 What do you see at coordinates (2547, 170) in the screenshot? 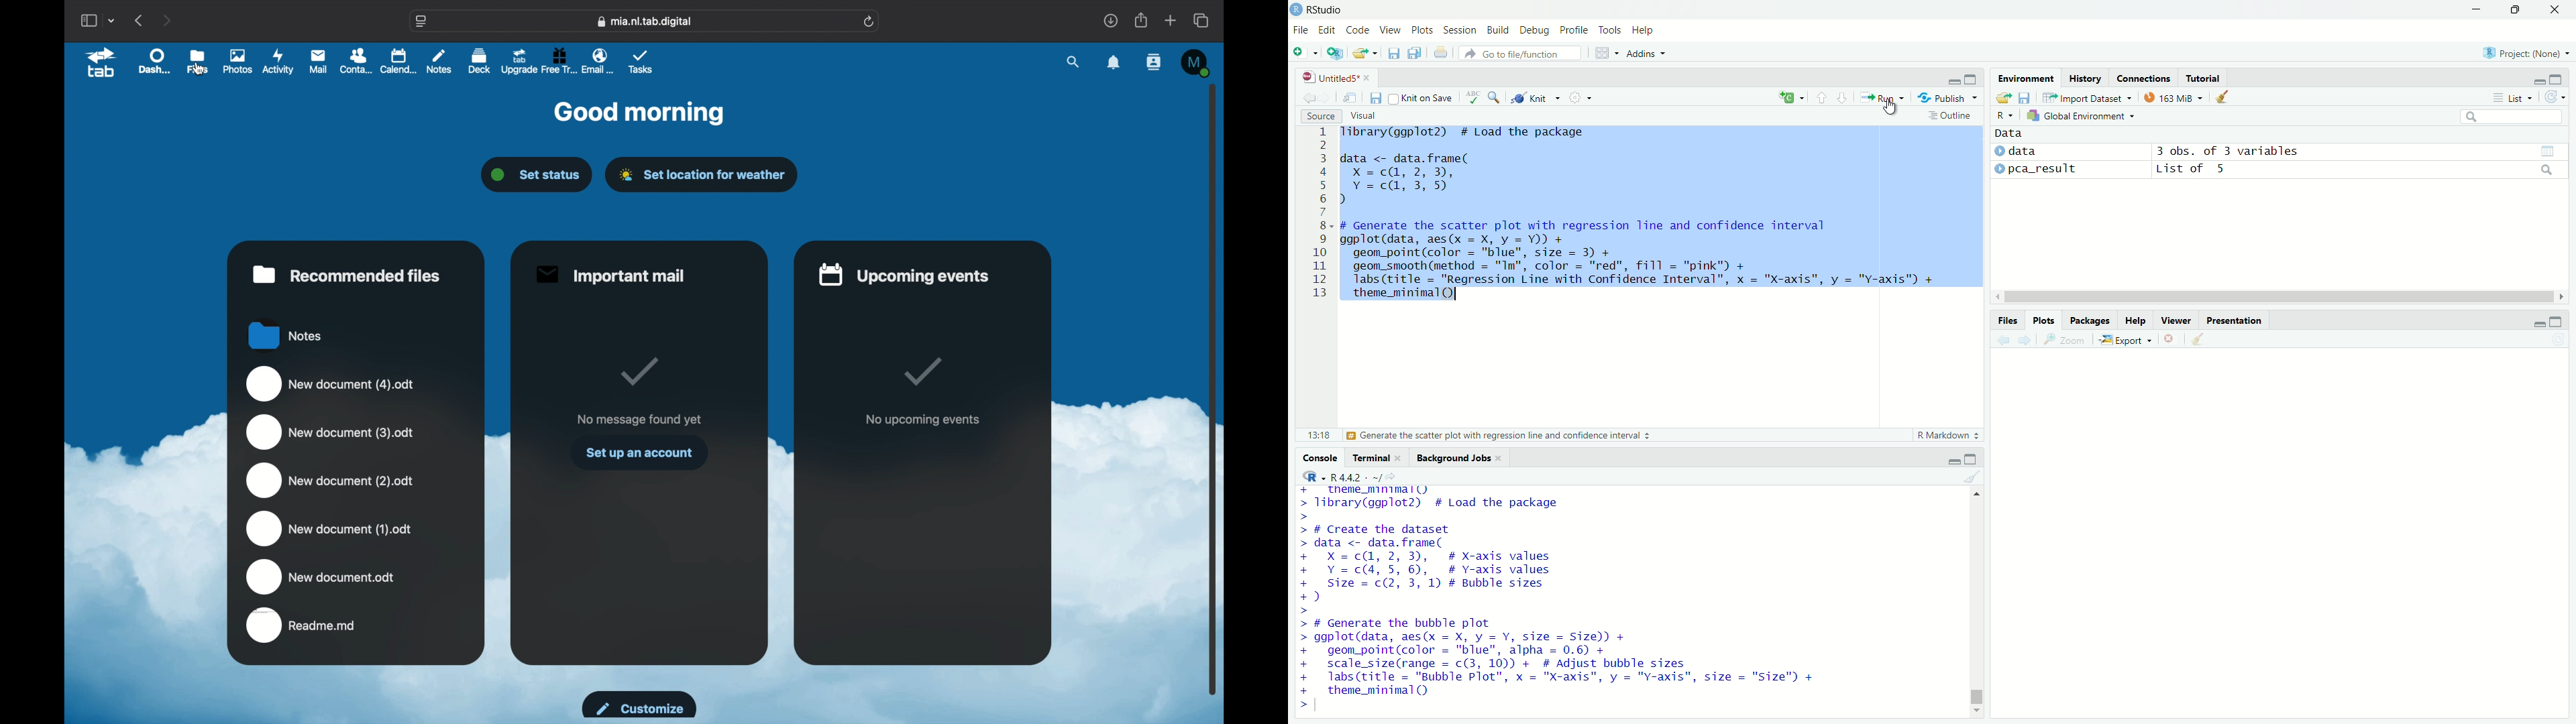
I see `search` at bounding box center [2547, 170].